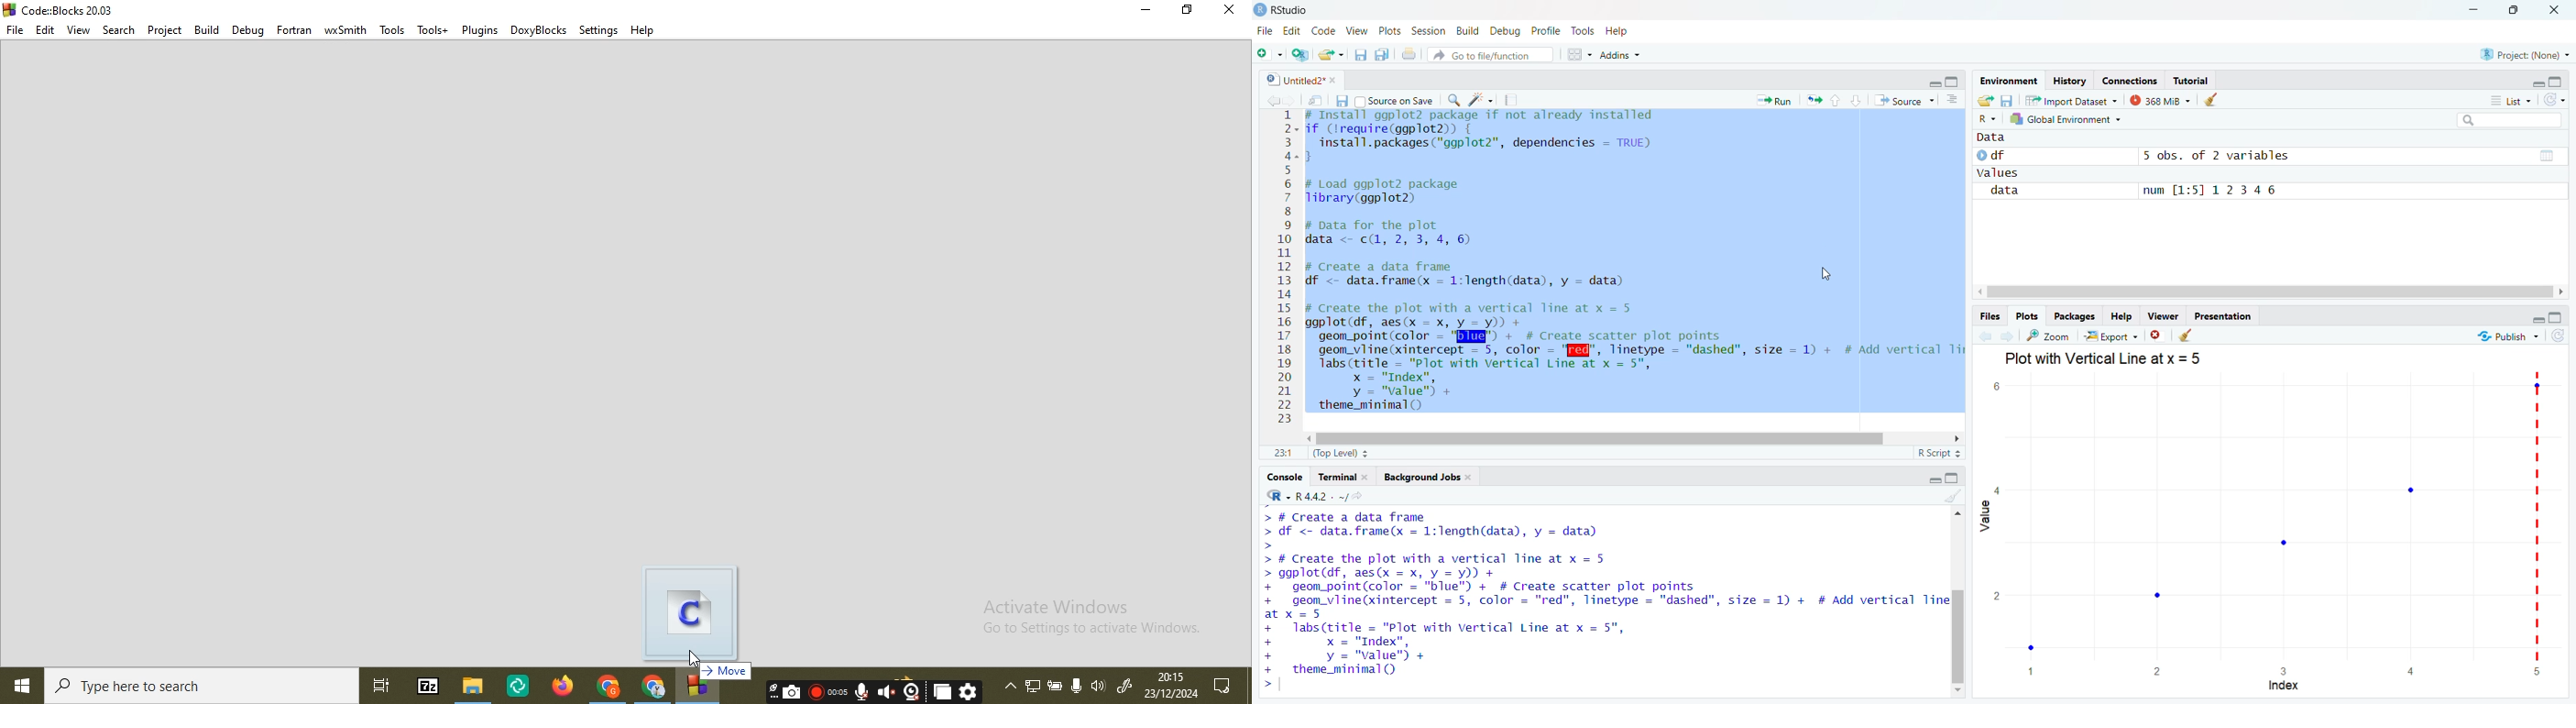 This screenshot has width=2576, height=728. What do you see at coordinates (1983, 316) in the screenshot?
I see `Files` at bounding box center [1983, 316].